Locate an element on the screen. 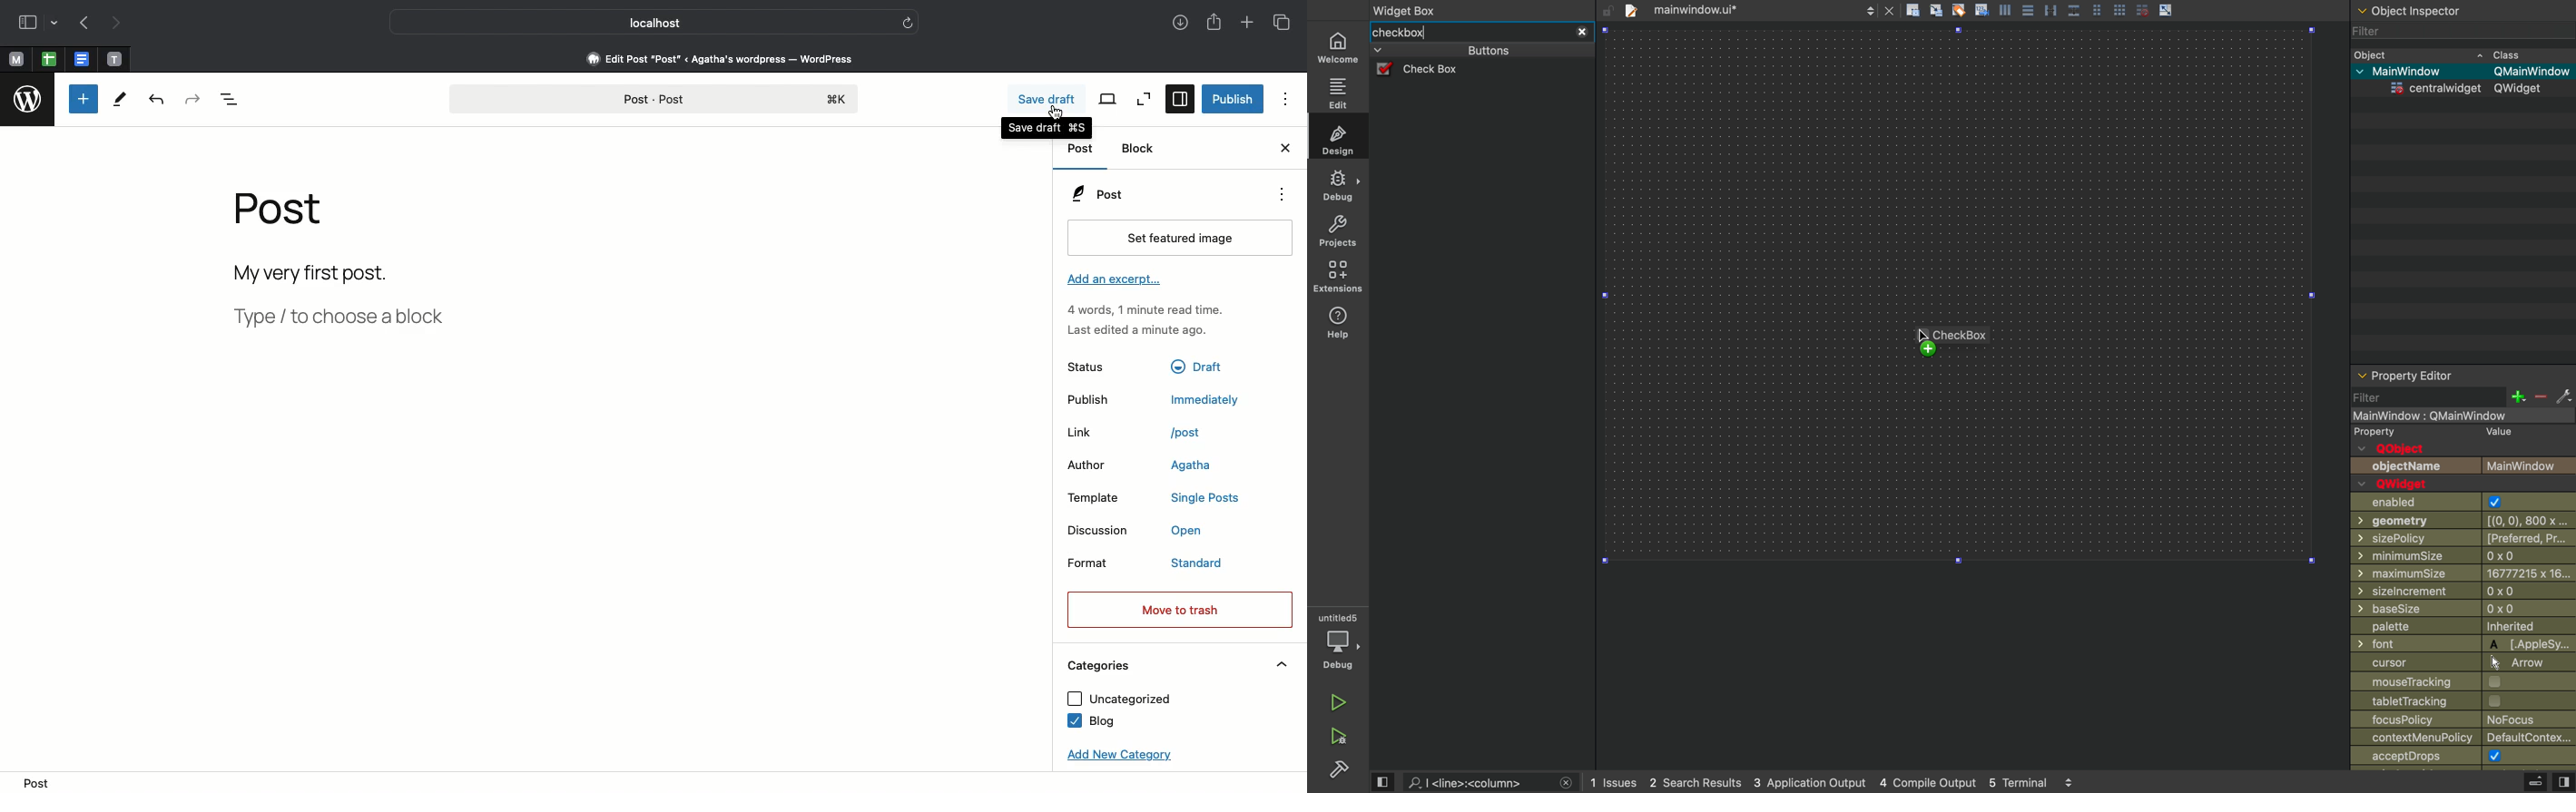 The width and height of the screenshot is (2576, 812). environment is located at coordinates (1336, 277).